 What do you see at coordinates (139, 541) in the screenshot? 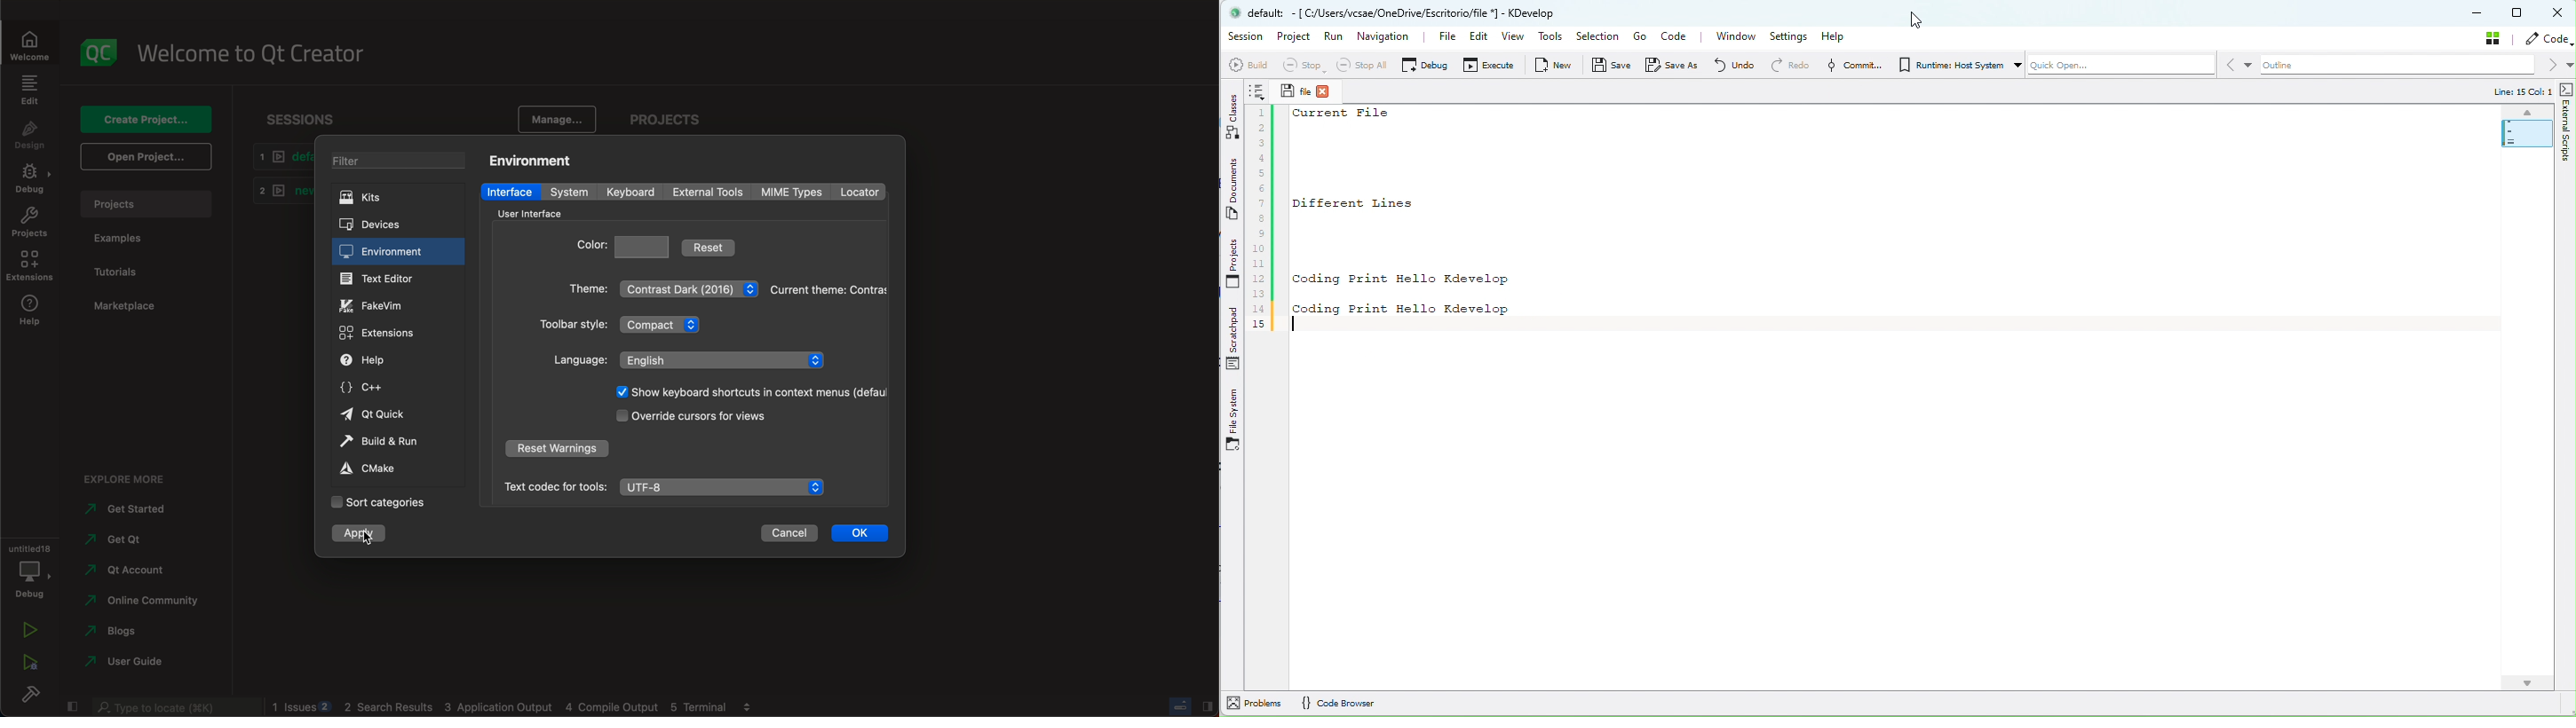
I see `get Qt` at bounding box center [139, 541].